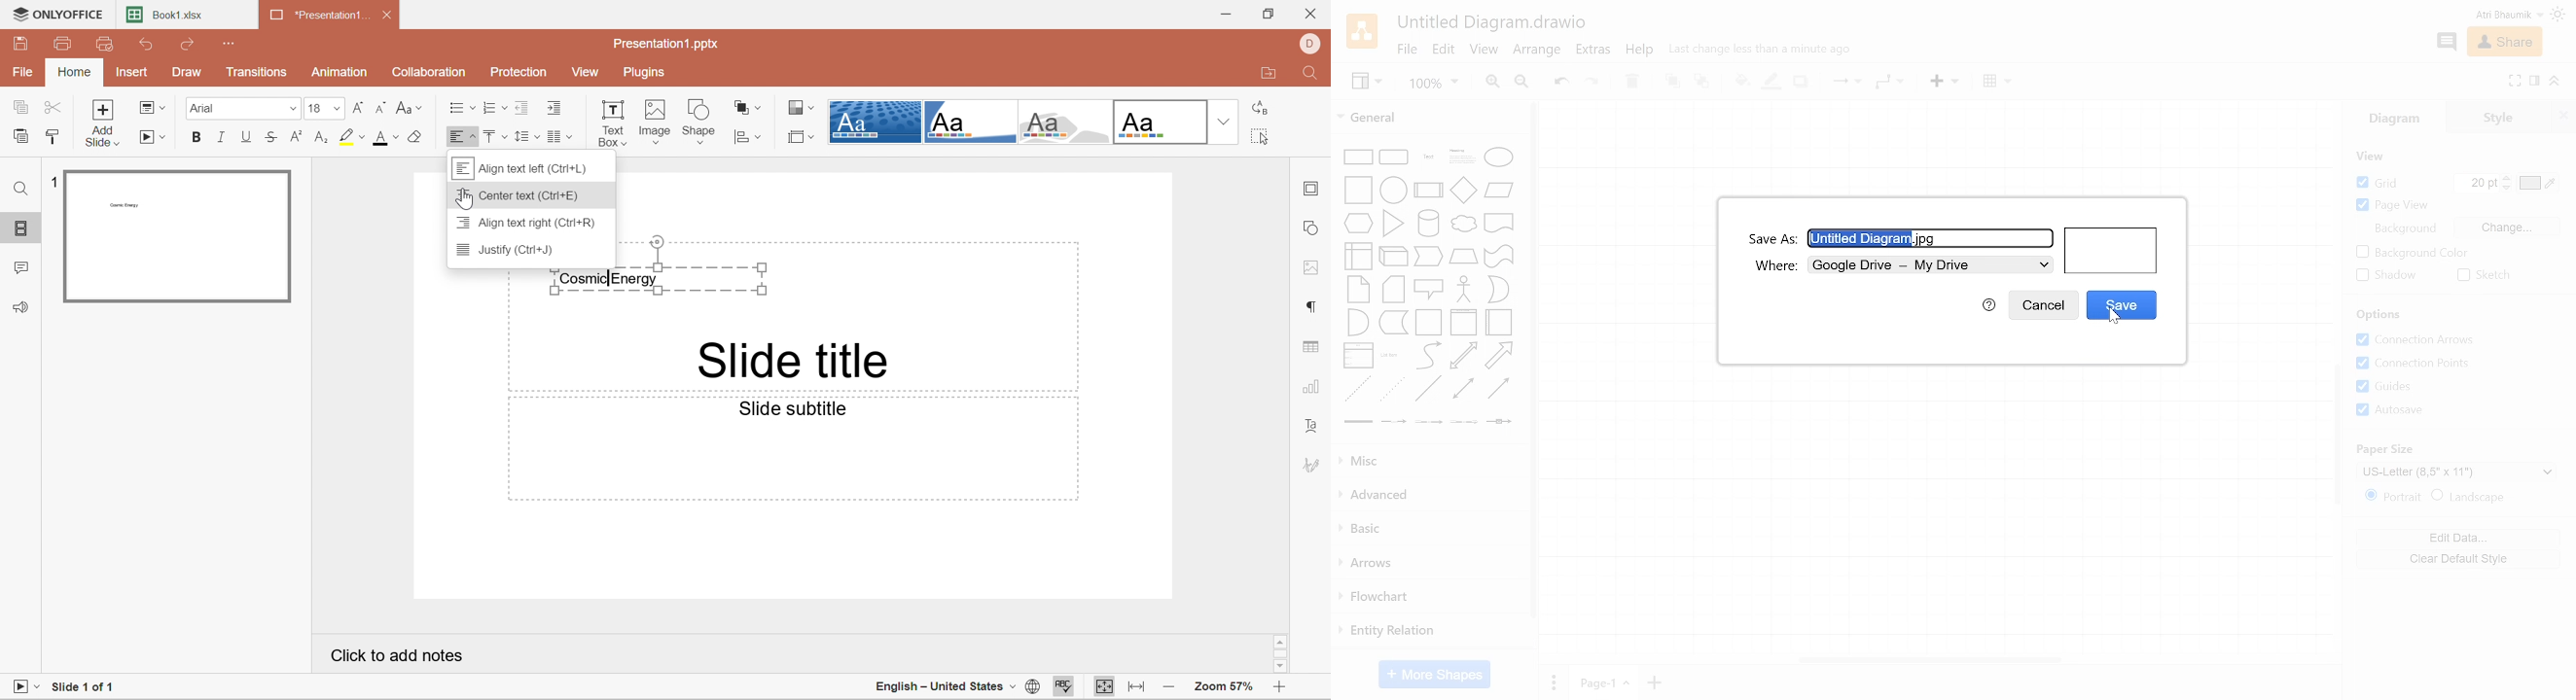 The width and height of the screenshot is (2576, 700). Describe the element at coordinates (2563, 117) in the screenshot. I see `Close` at that location.